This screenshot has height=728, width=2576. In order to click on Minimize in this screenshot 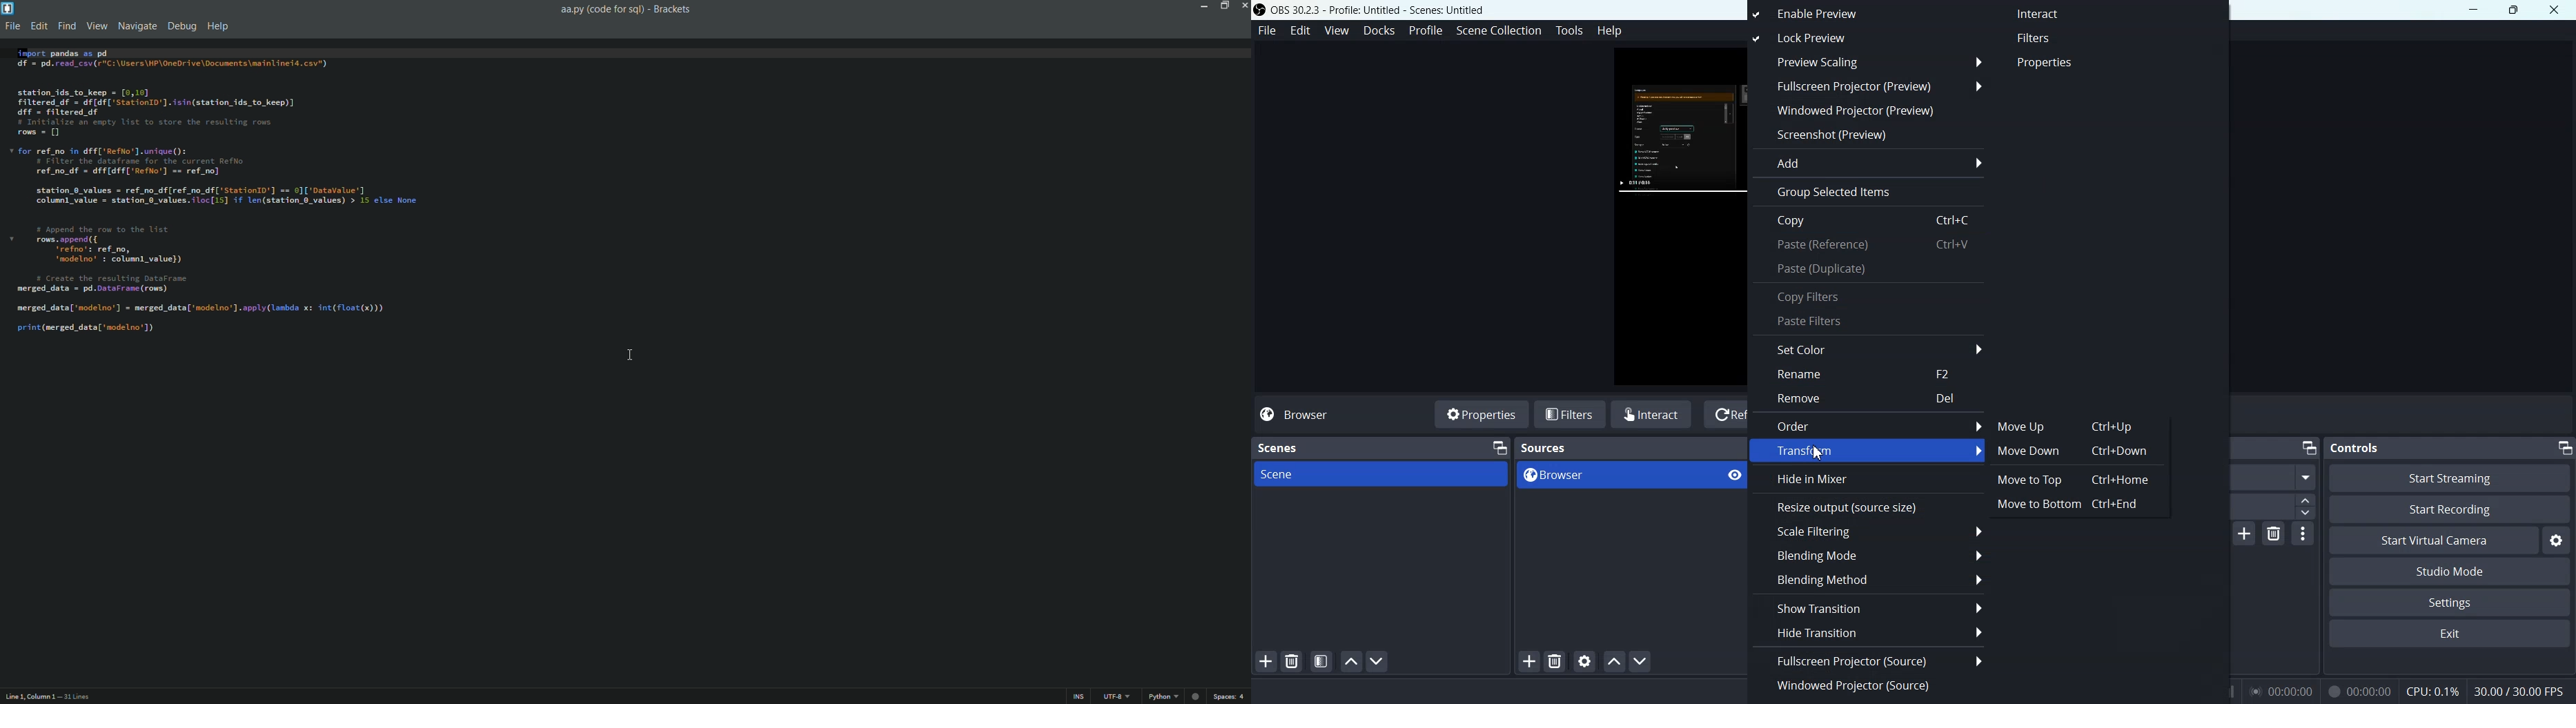, I will do `click(1497, 447)`.